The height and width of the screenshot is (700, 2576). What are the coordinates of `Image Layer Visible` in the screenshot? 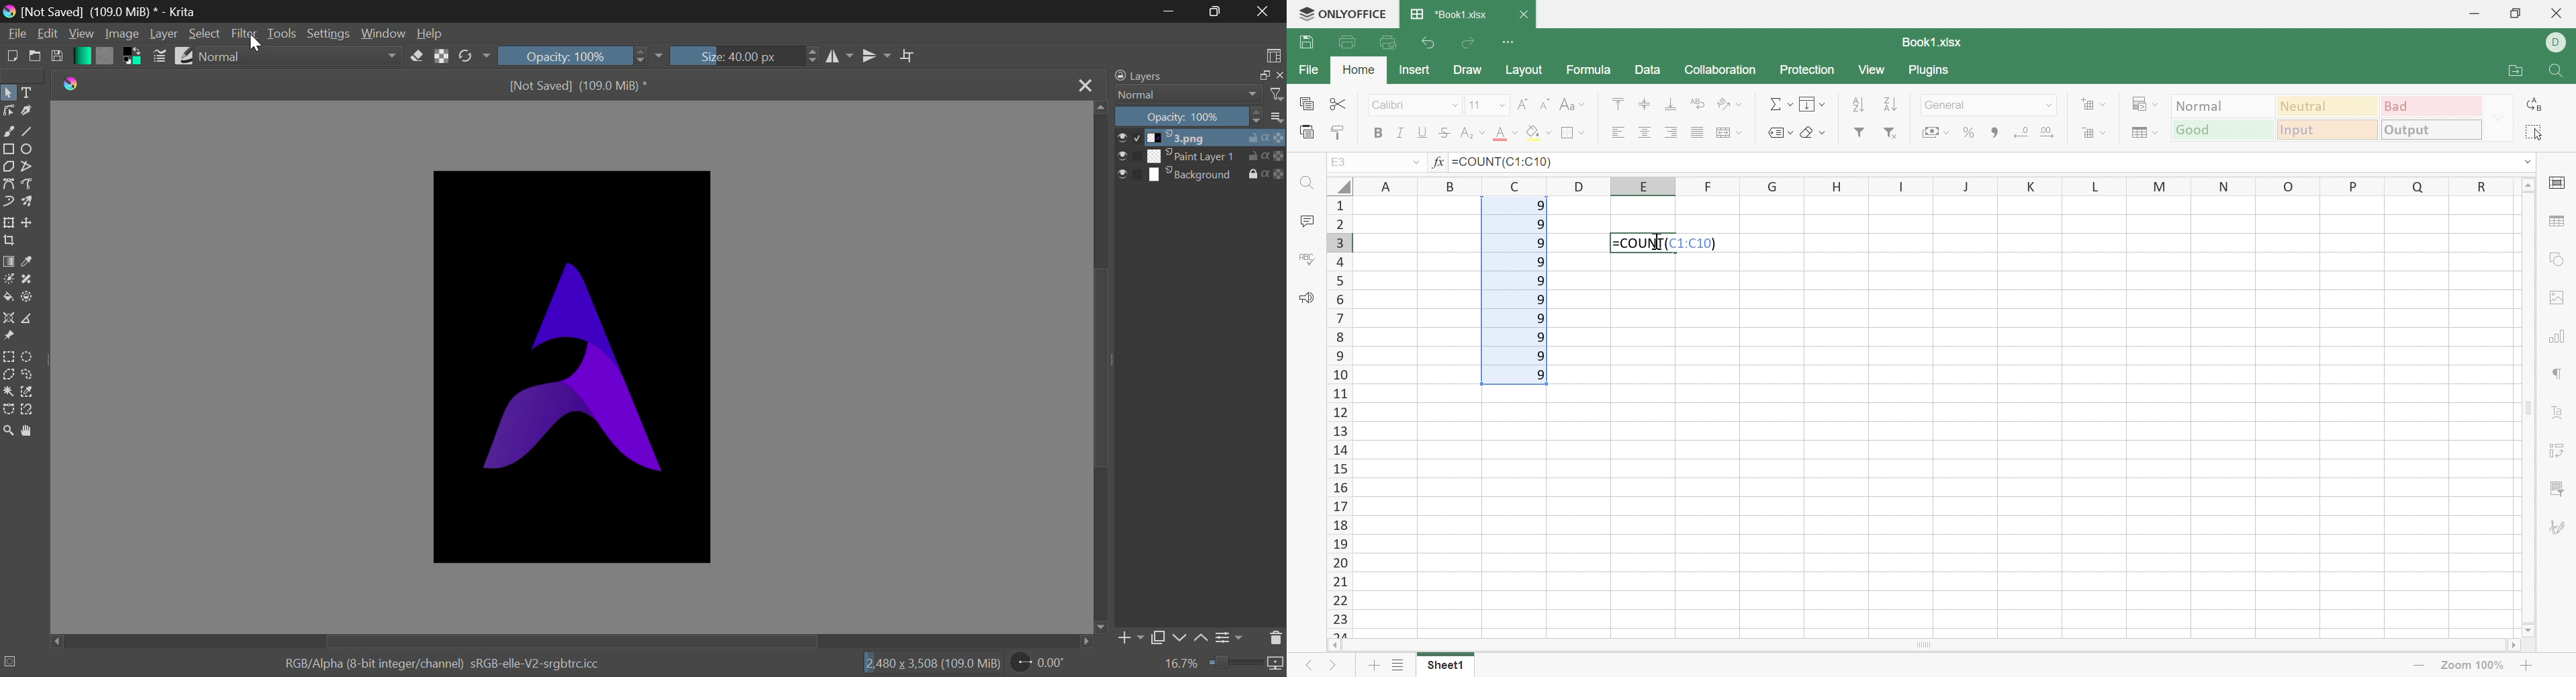 It's located at (575, 367).